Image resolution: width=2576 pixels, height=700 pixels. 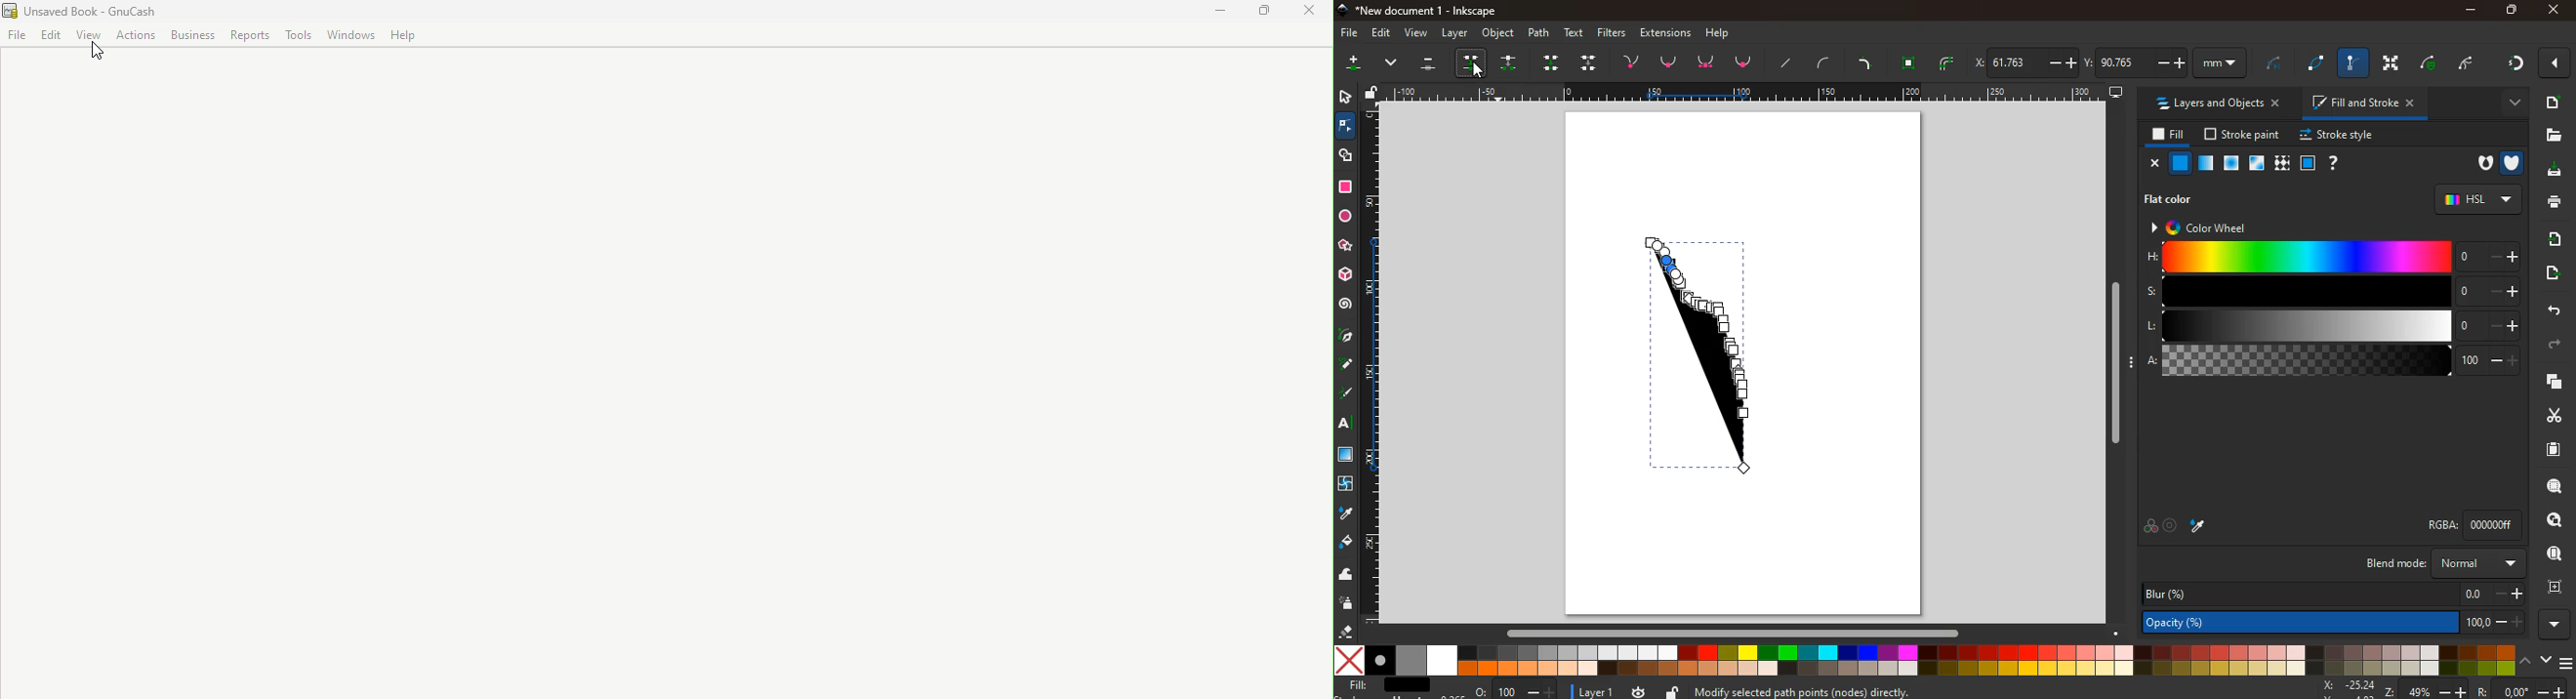 What do you see at coordinates (2210, 227) in the screenshot?
I see `color wheel` at bounding box center [2210, 227].